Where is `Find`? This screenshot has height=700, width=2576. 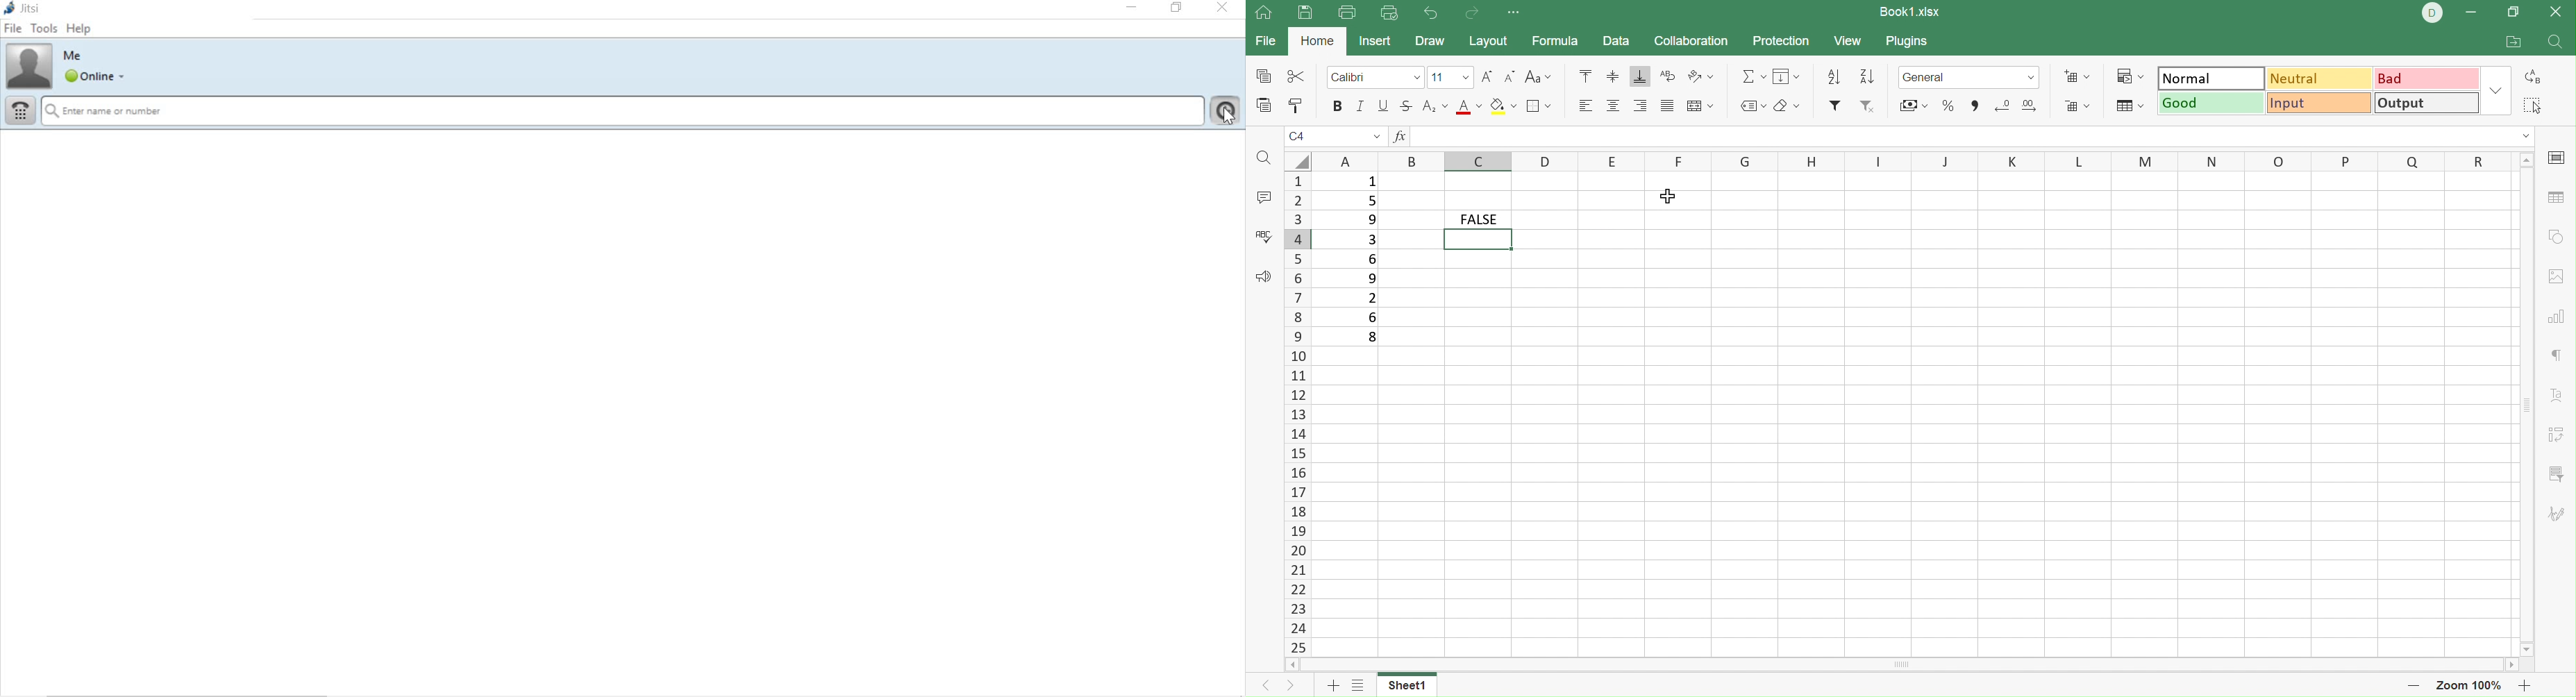 Find is located at coordinates (1265, 159).